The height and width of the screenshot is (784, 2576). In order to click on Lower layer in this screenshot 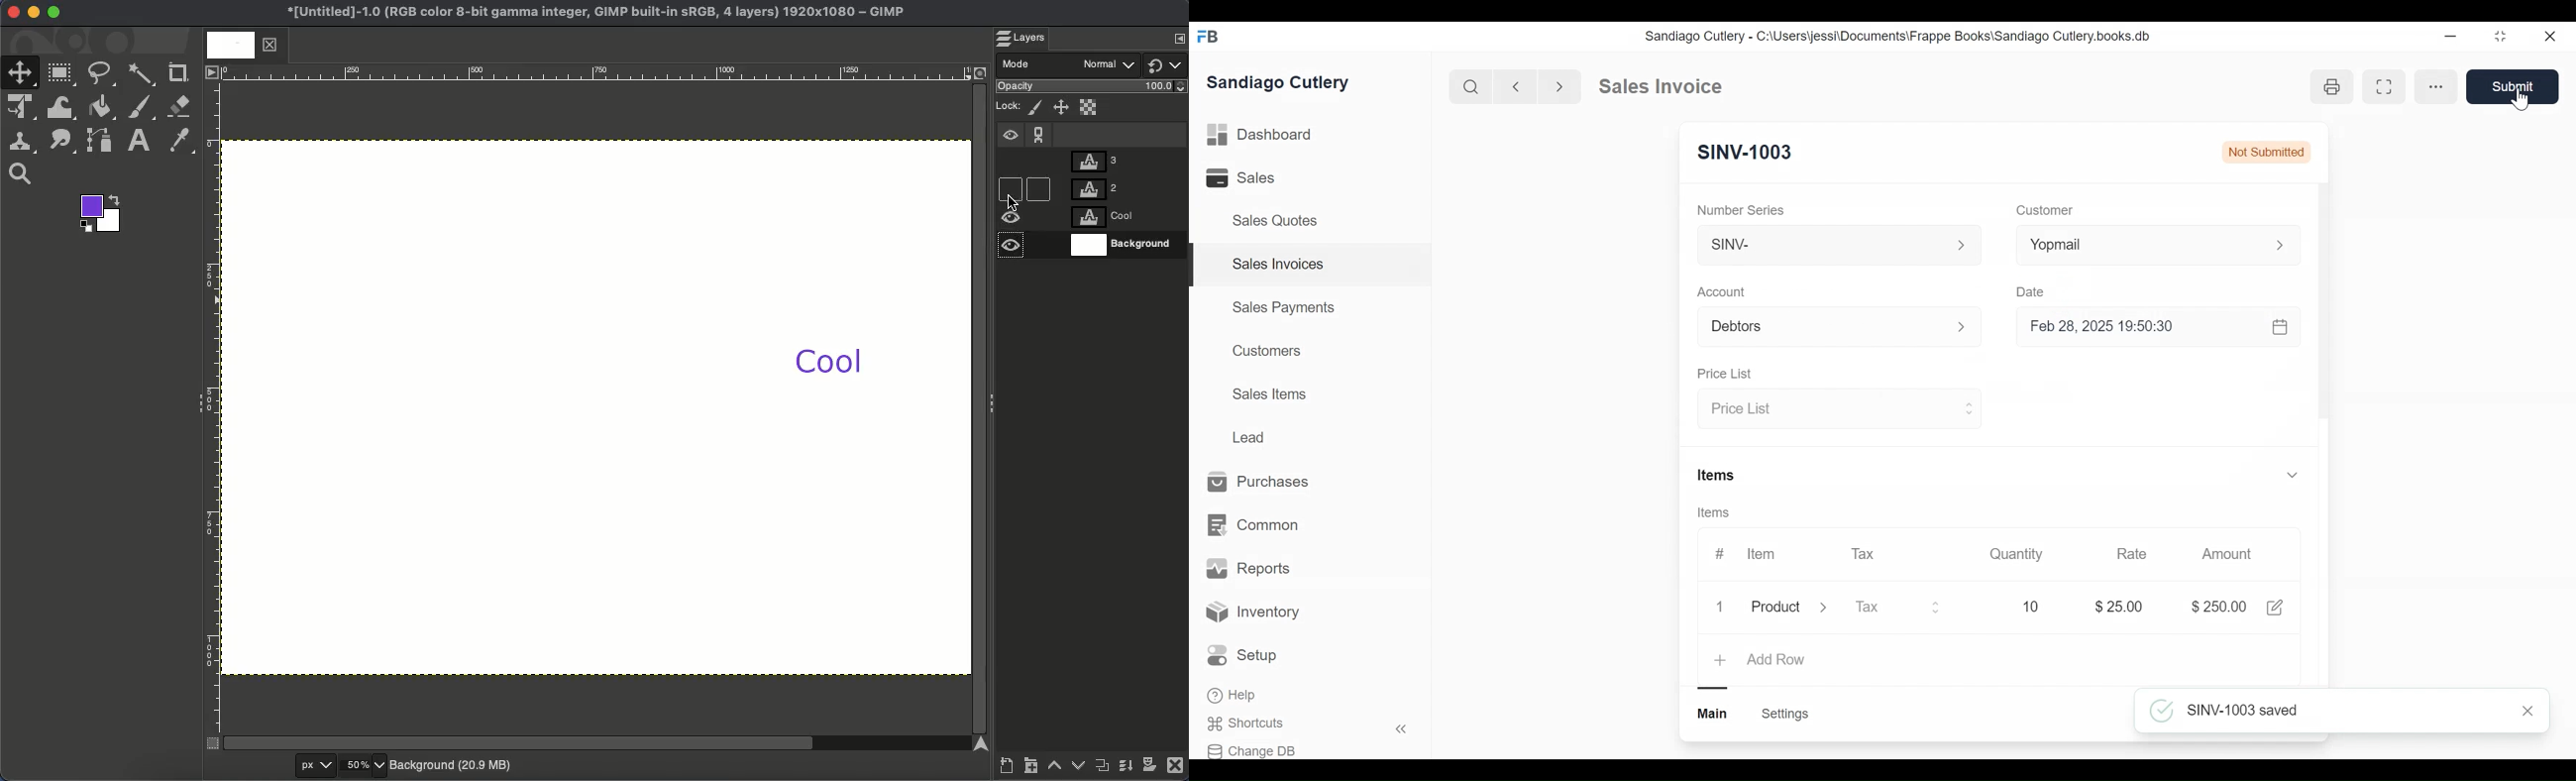, I will do `click(1077, 768)`.